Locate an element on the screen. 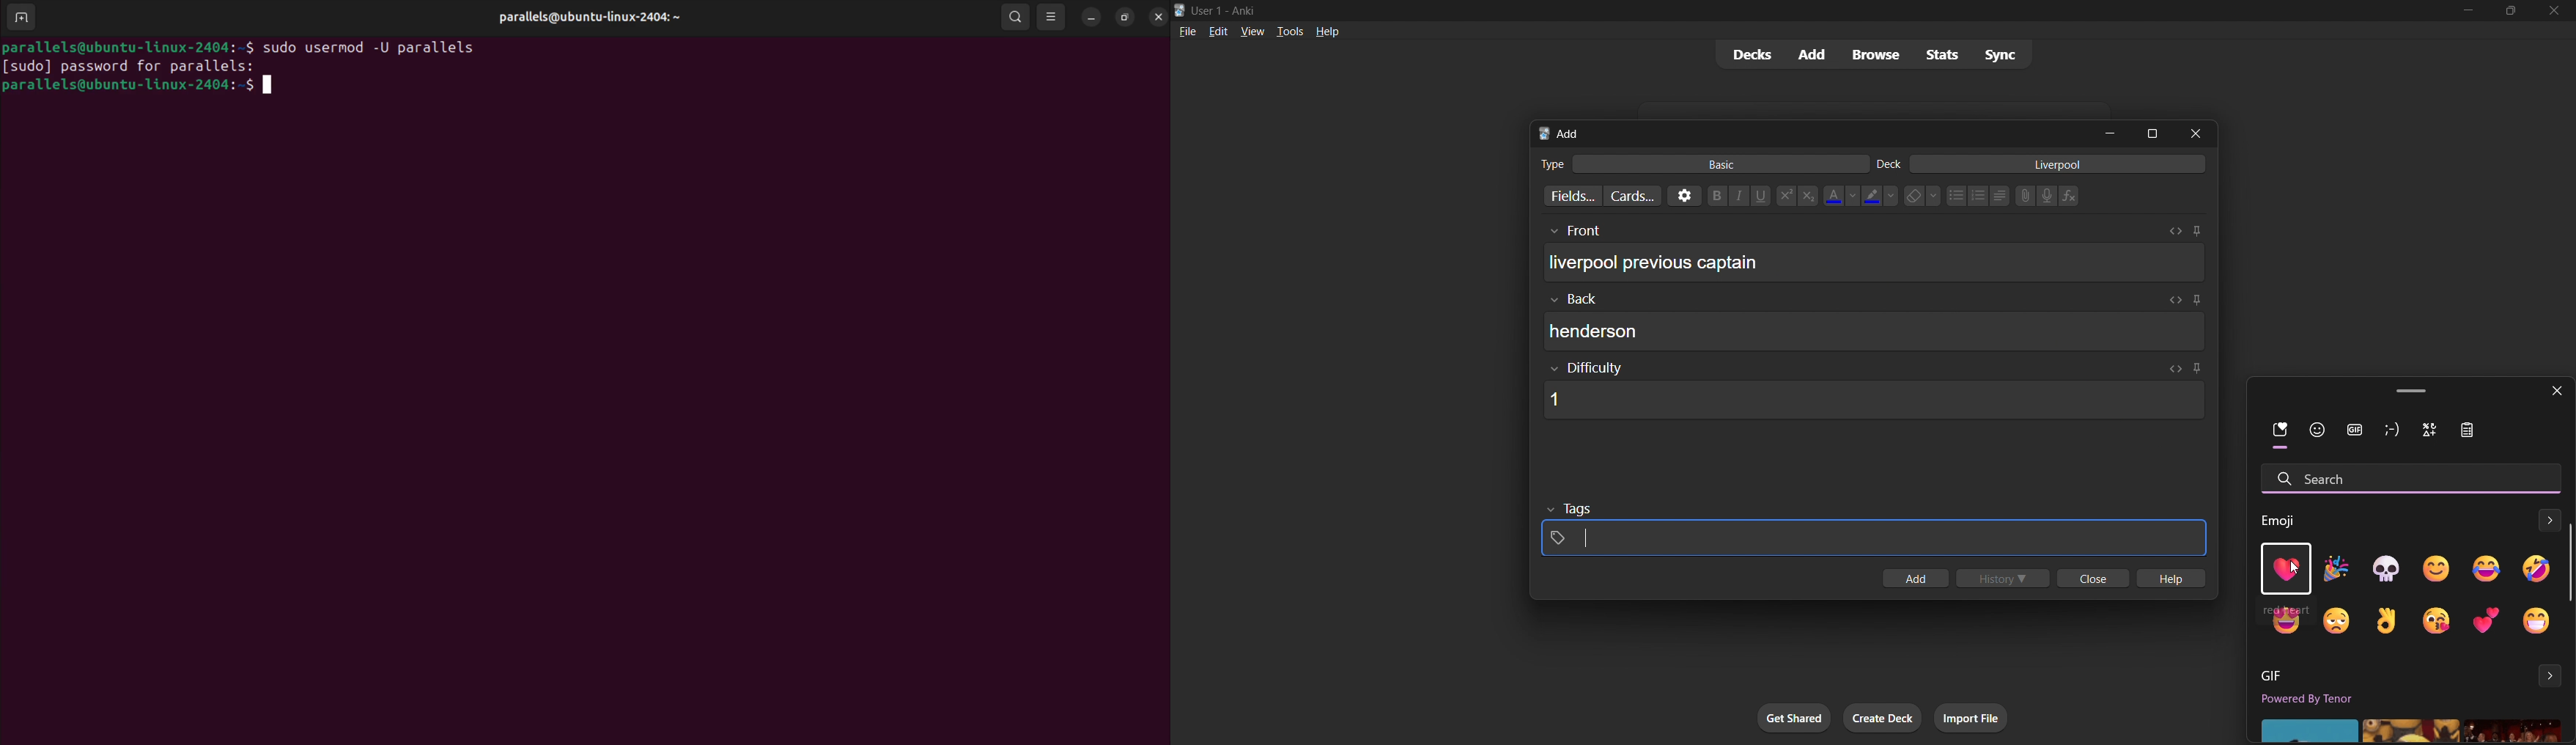 The height and width of the screenshot is (756, 2576). italic is located at coordinates (1741, 197).